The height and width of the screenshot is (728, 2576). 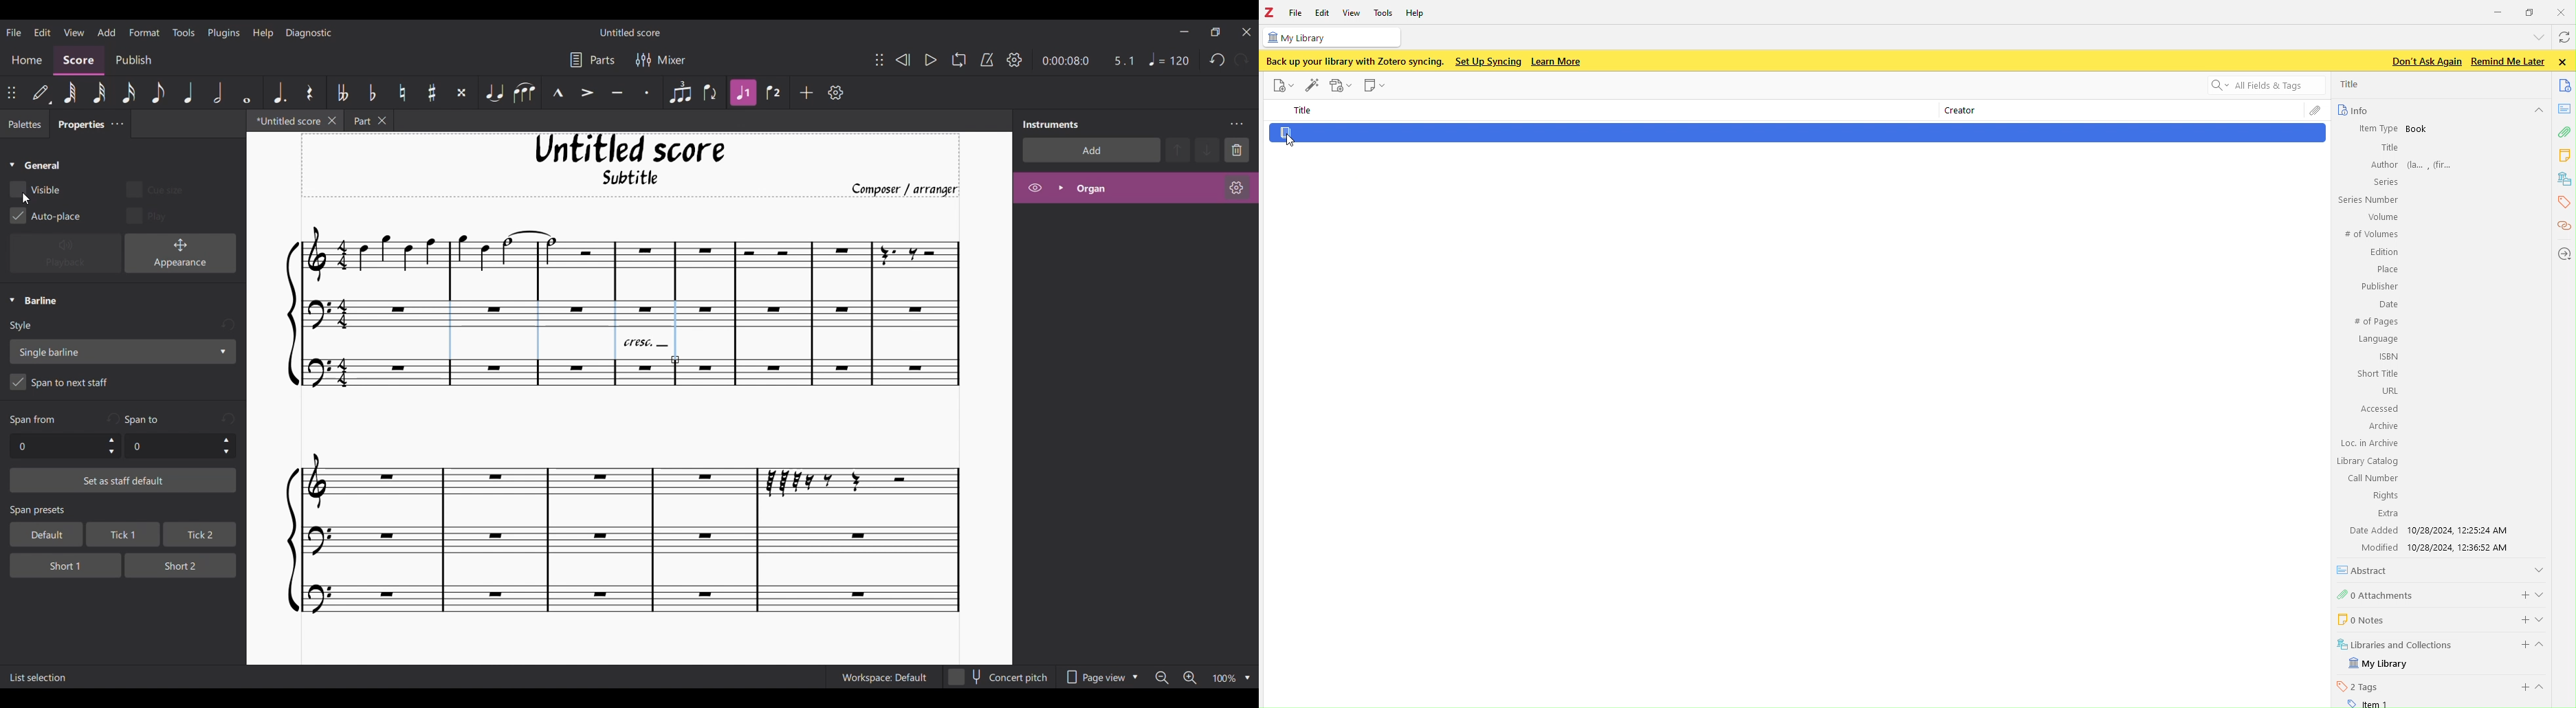 I want to click on edit, so click(x=1321, y=12).